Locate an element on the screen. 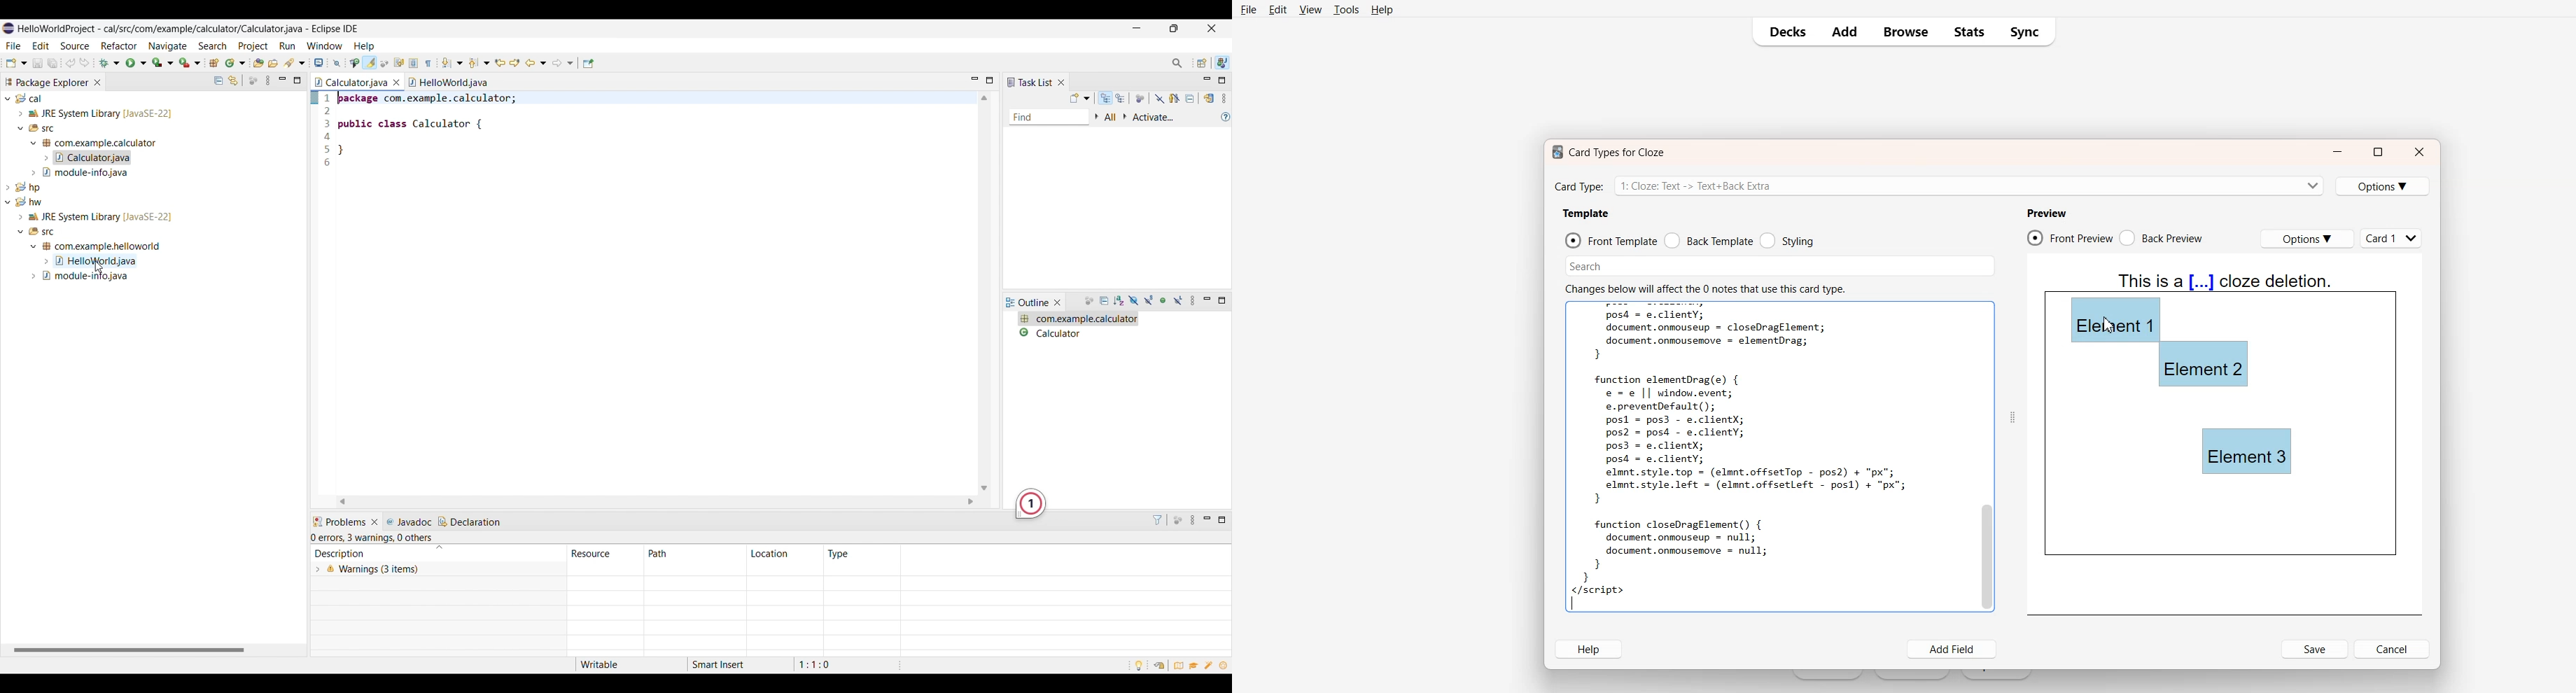 The height and width of the screenshot is (700, 2576). Sync is located at coordinates (2027, 32).